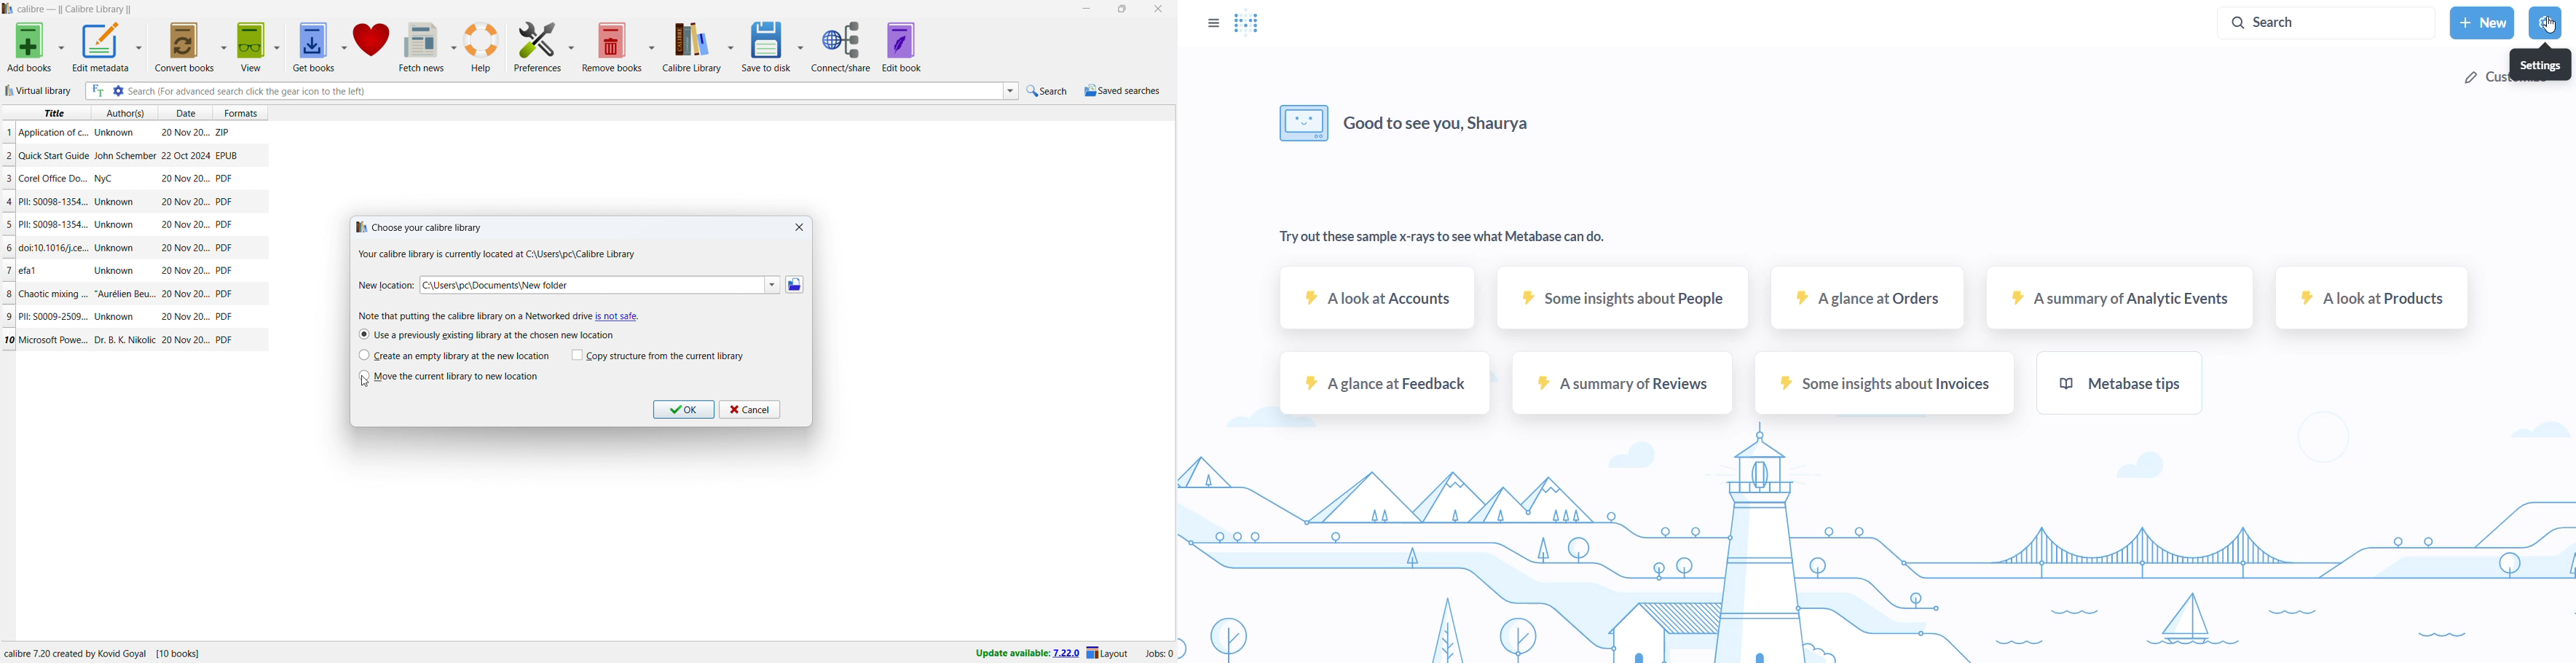 The image size is (2576, 672). What do you see at coordinates (223, 130) in the screenshot?
I see `ZIP` at bounding box center [223, 130].